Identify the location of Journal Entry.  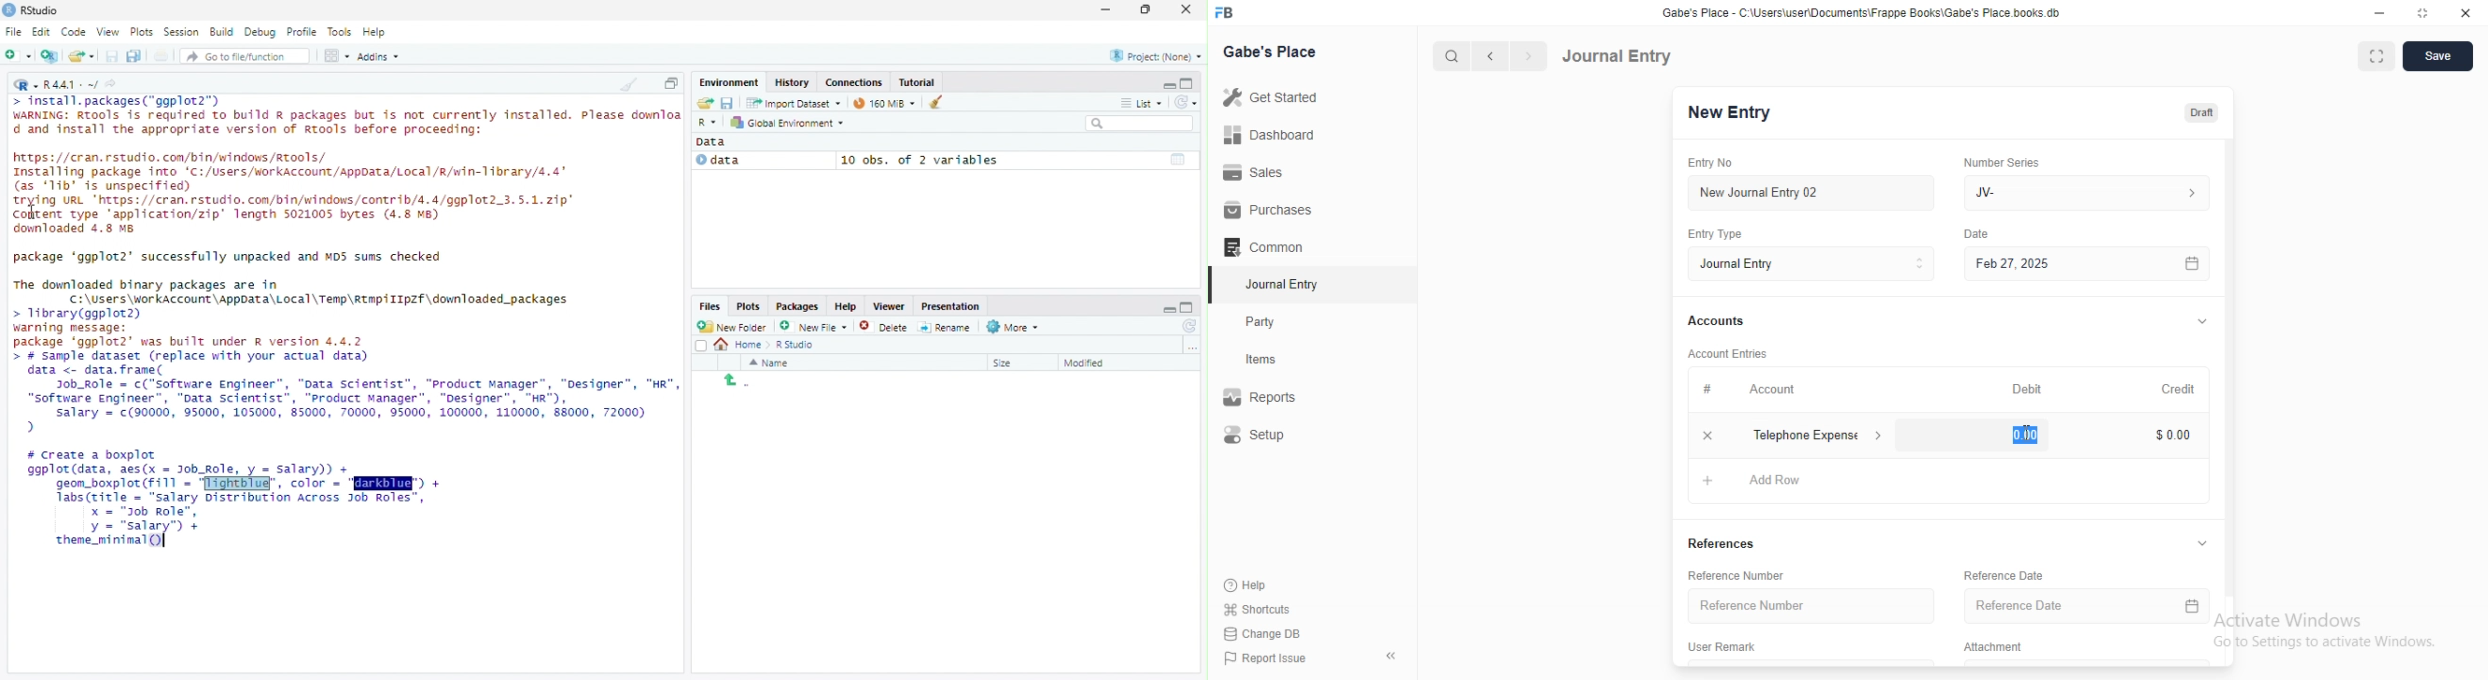
(1811, 264).